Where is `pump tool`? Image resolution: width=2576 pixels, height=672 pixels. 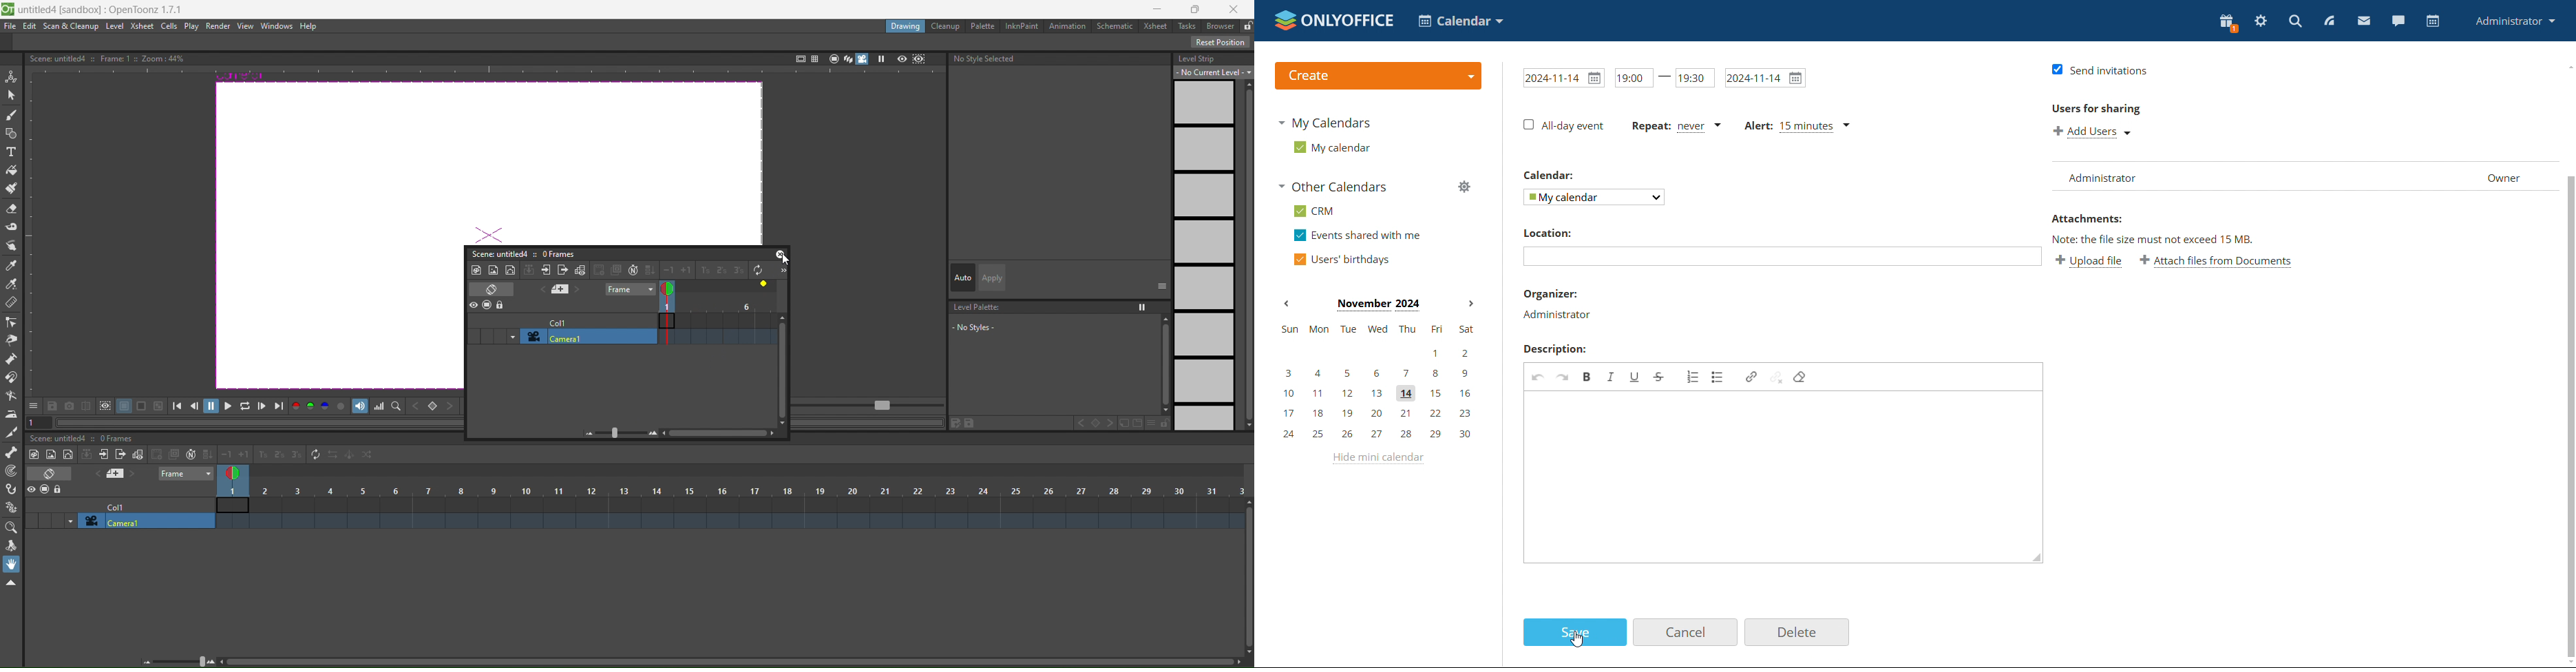
pump tool is located at coordinates (12, 358).